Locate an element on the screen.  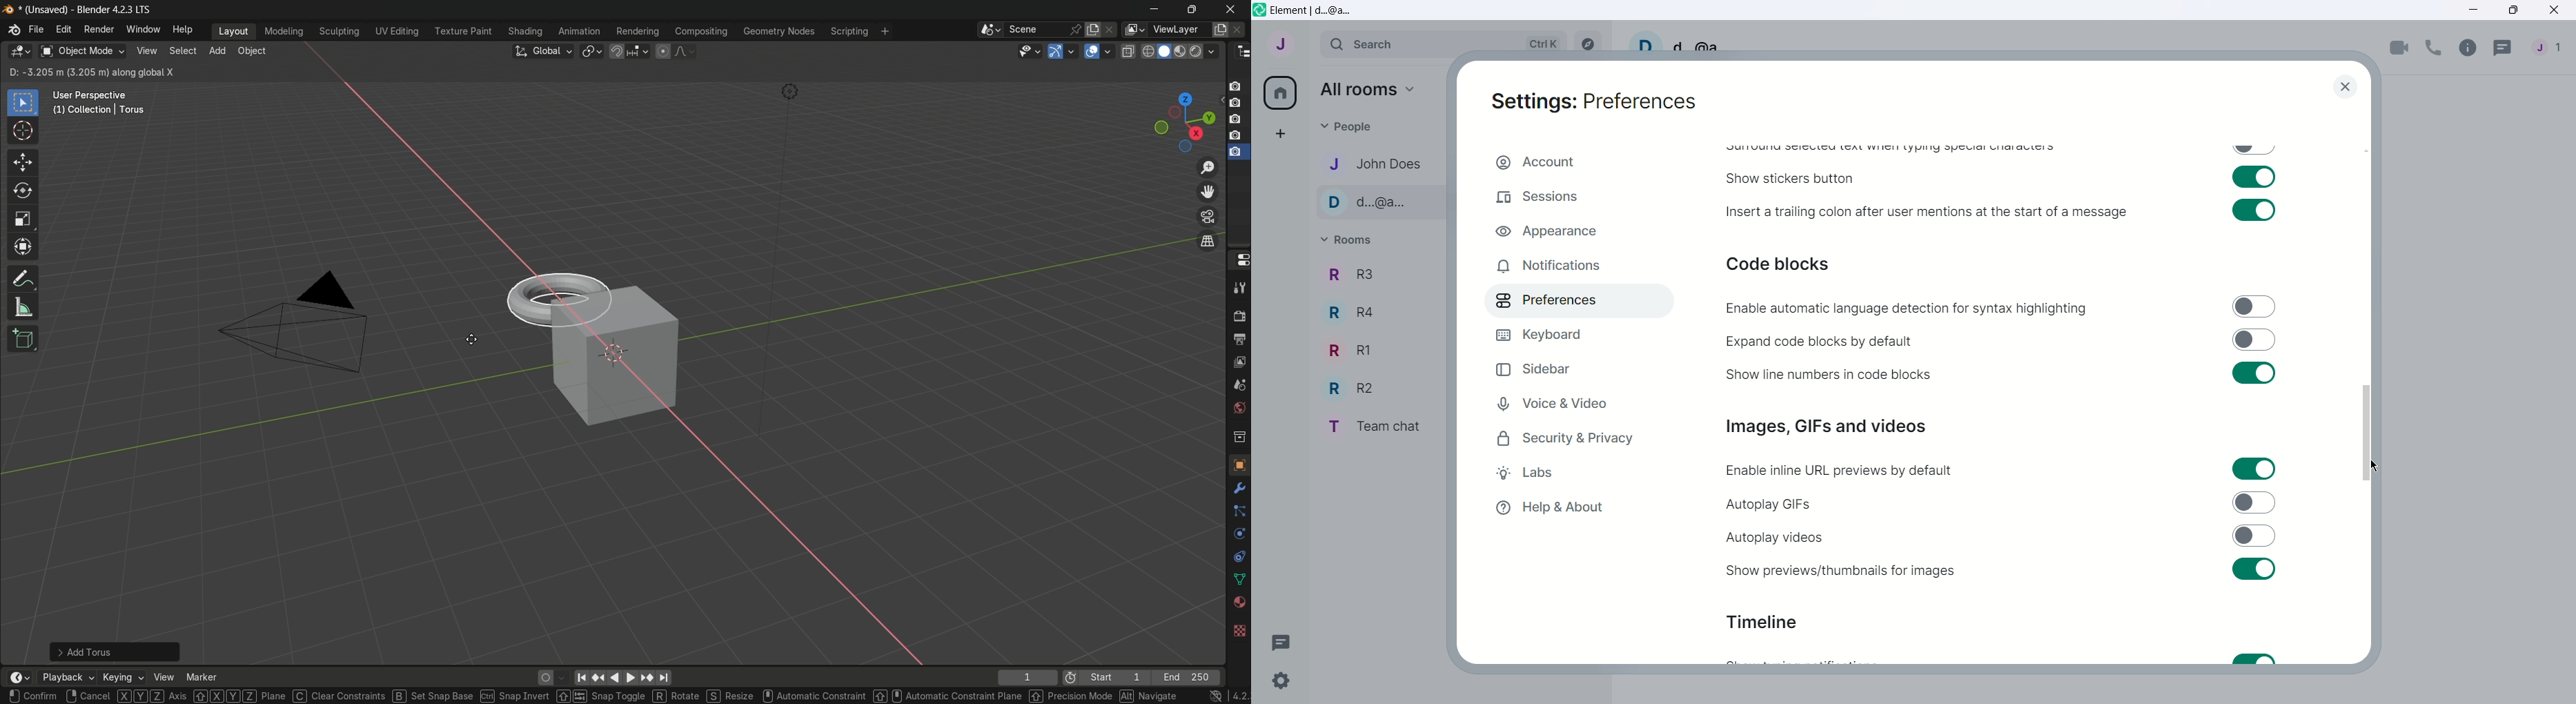
light is located at coordinates (789, 92).